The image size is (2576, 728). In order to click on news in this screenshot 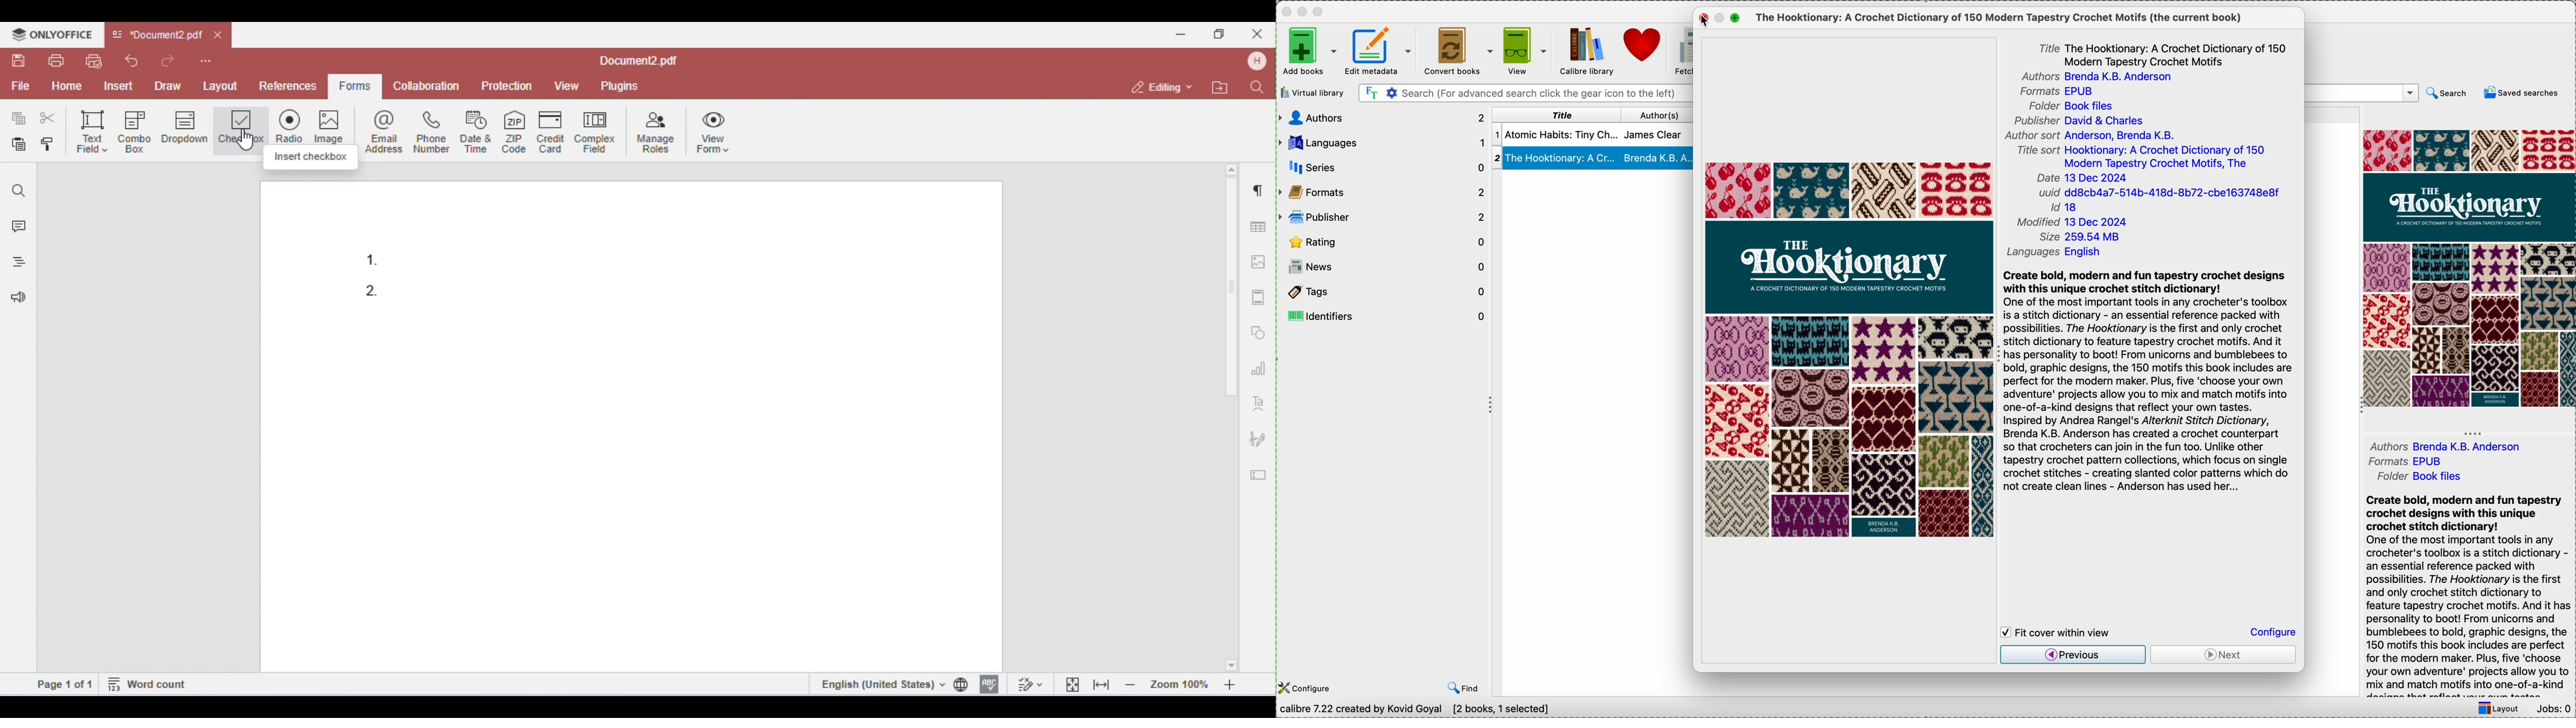, I will do `click(1385, 268)`.